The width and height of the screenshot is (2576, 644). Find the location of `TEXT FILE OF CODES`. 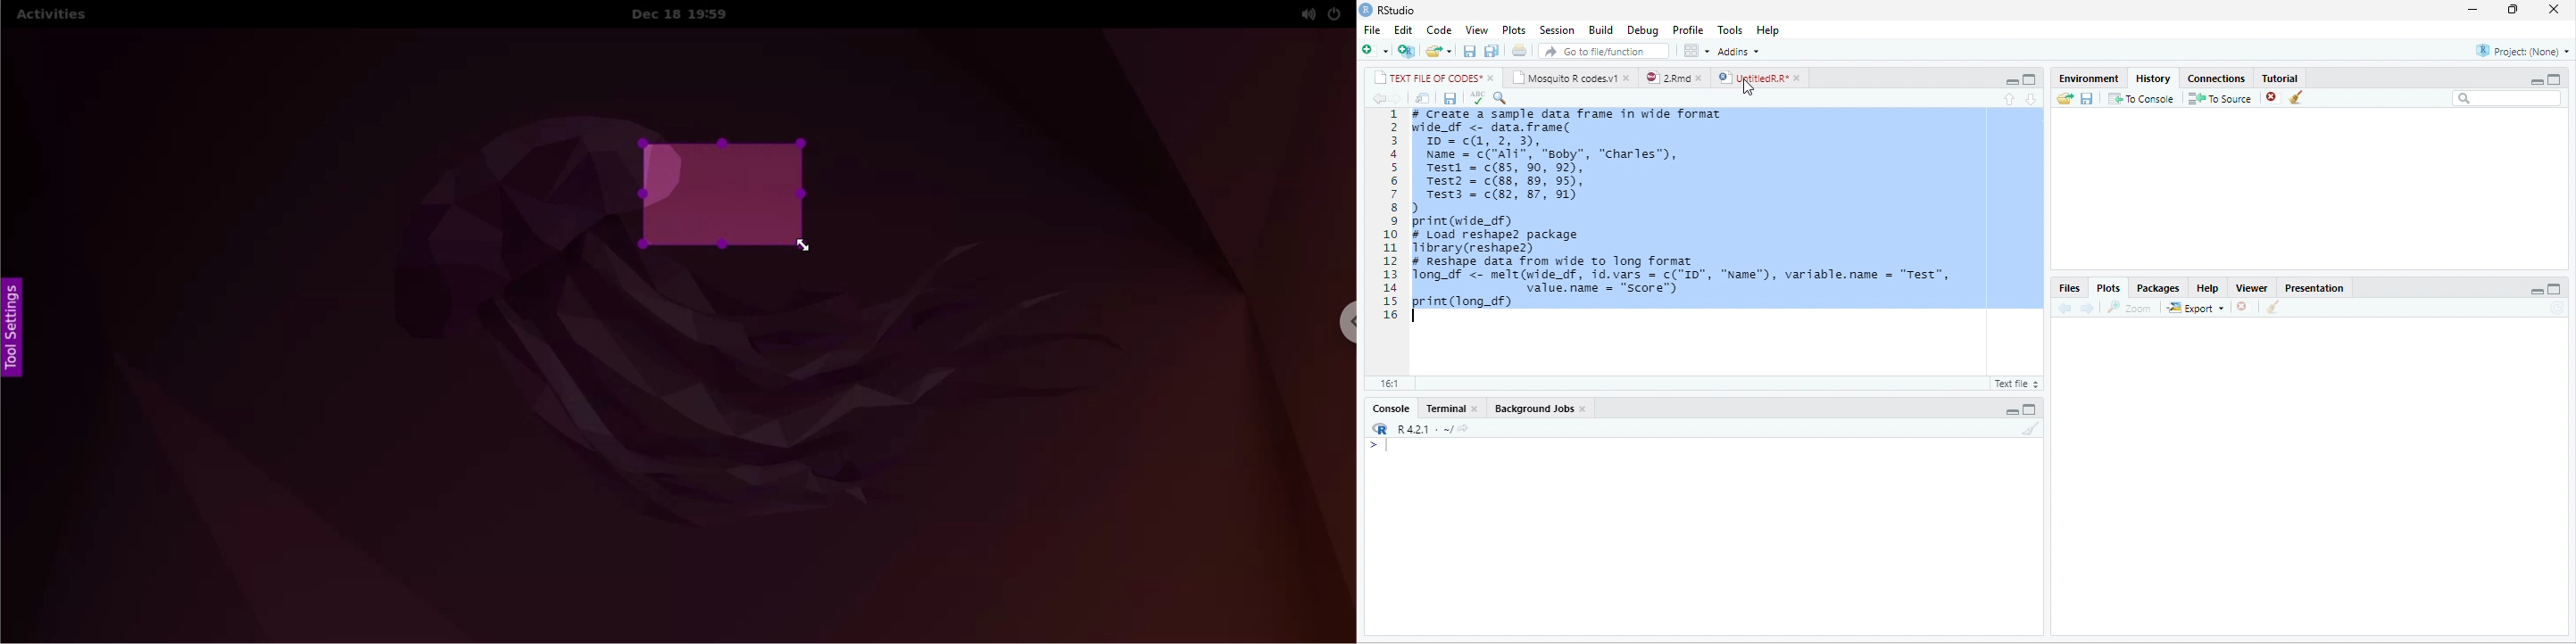

TEXT FILE OF CODES is located at coordinates (1427, 77).